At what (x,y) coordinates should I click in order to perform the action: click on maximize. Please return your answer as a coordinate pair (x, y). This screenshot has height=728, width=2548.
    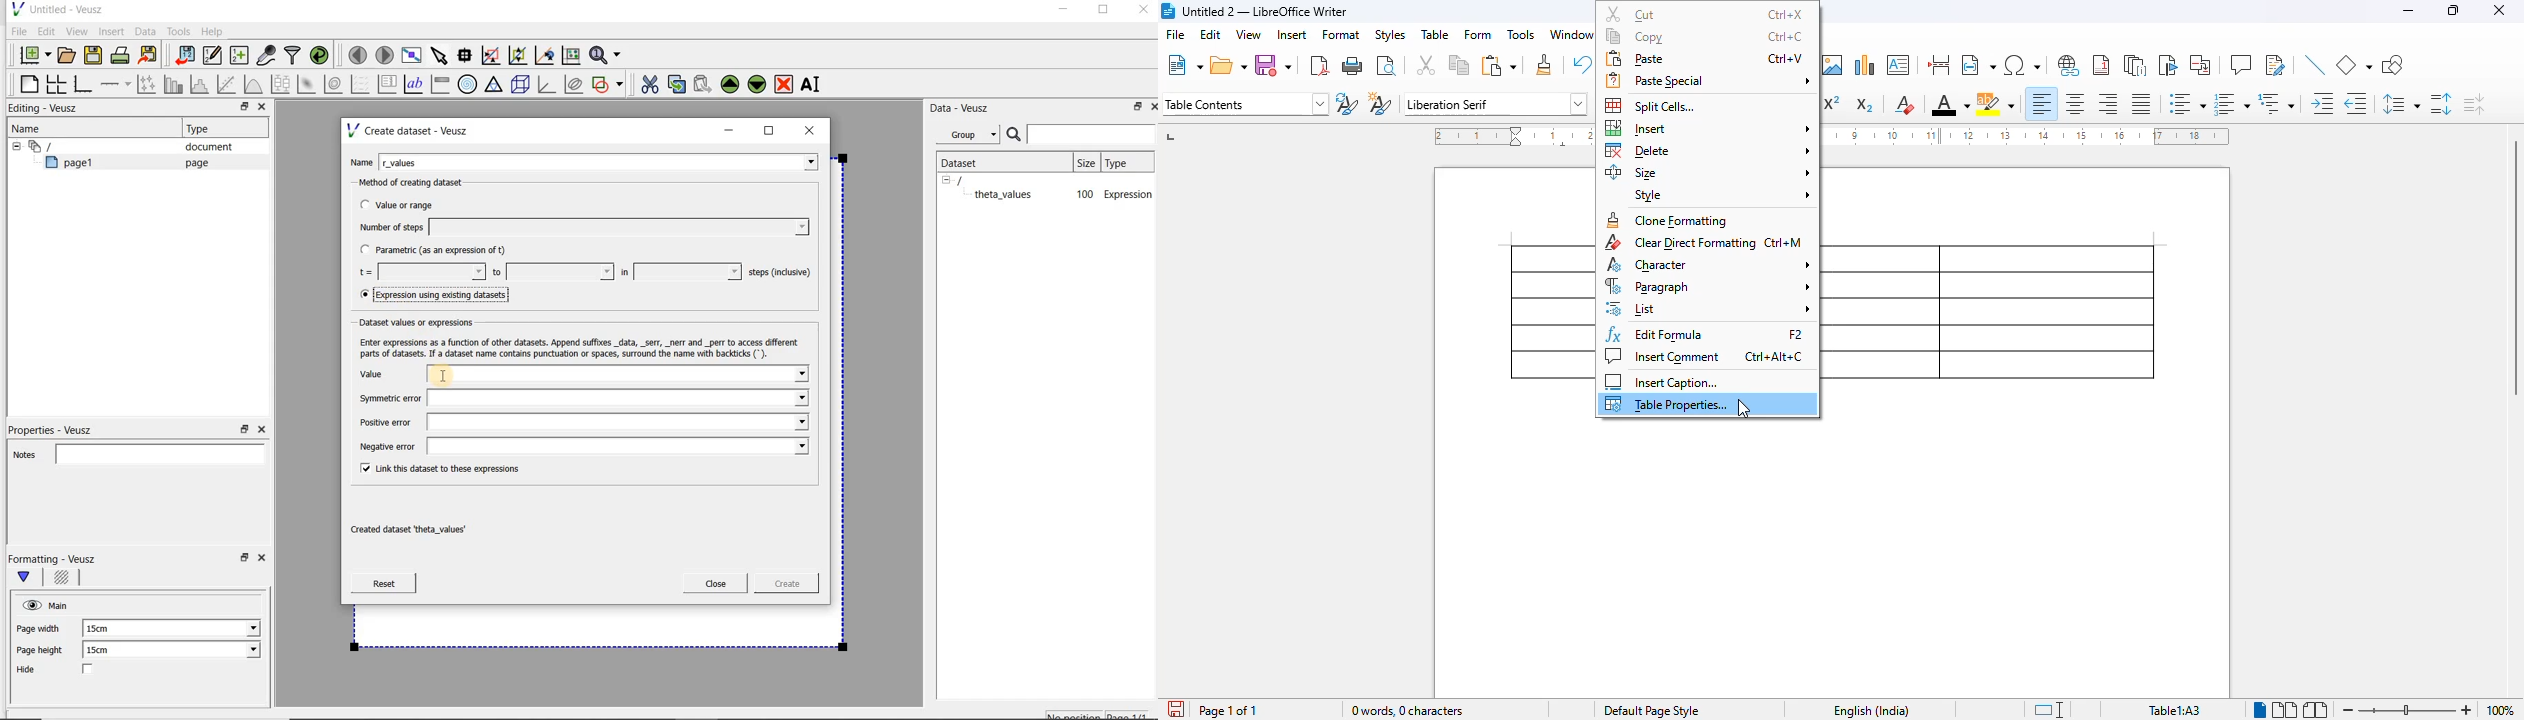
    Looking at the image, I should click on (2455, 10).